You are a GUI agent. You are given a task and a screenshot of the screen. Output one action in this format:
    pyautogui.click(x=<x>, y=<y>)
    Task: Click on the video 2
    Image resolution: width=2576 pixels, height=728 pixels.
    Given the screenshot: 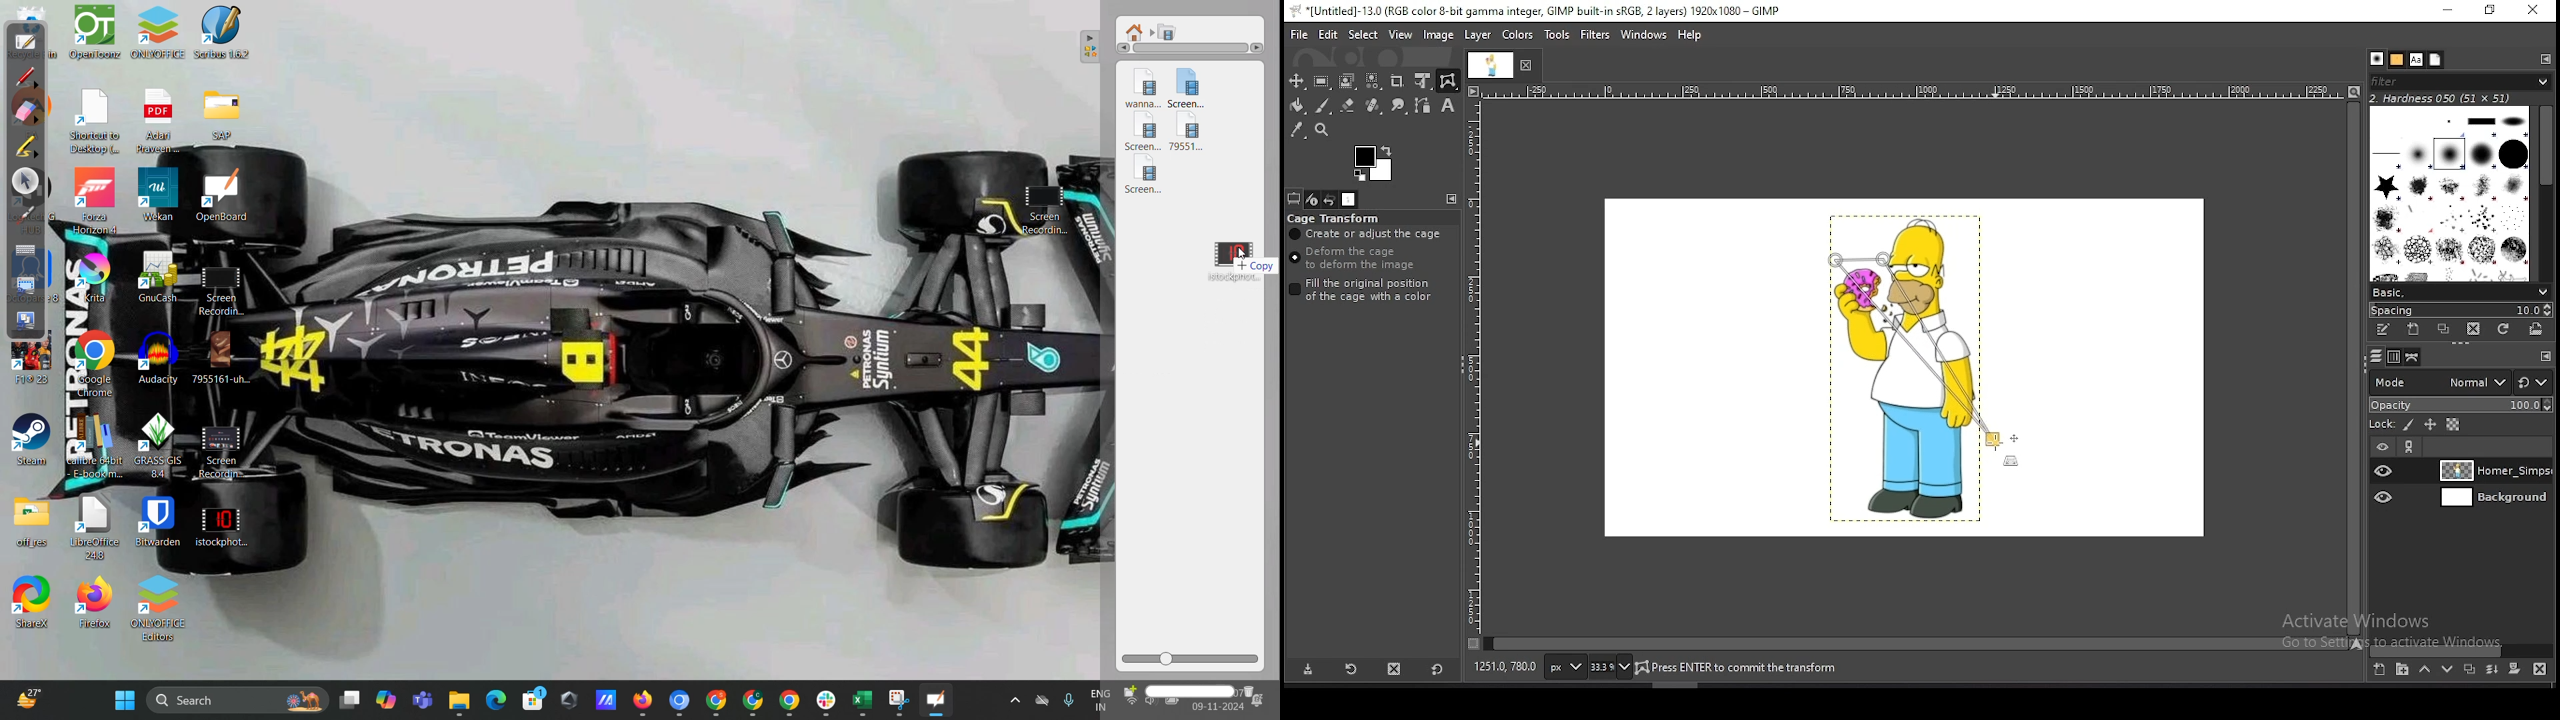 What is the action you would take?
    pyautogui.click(x=1197, y=90)
    